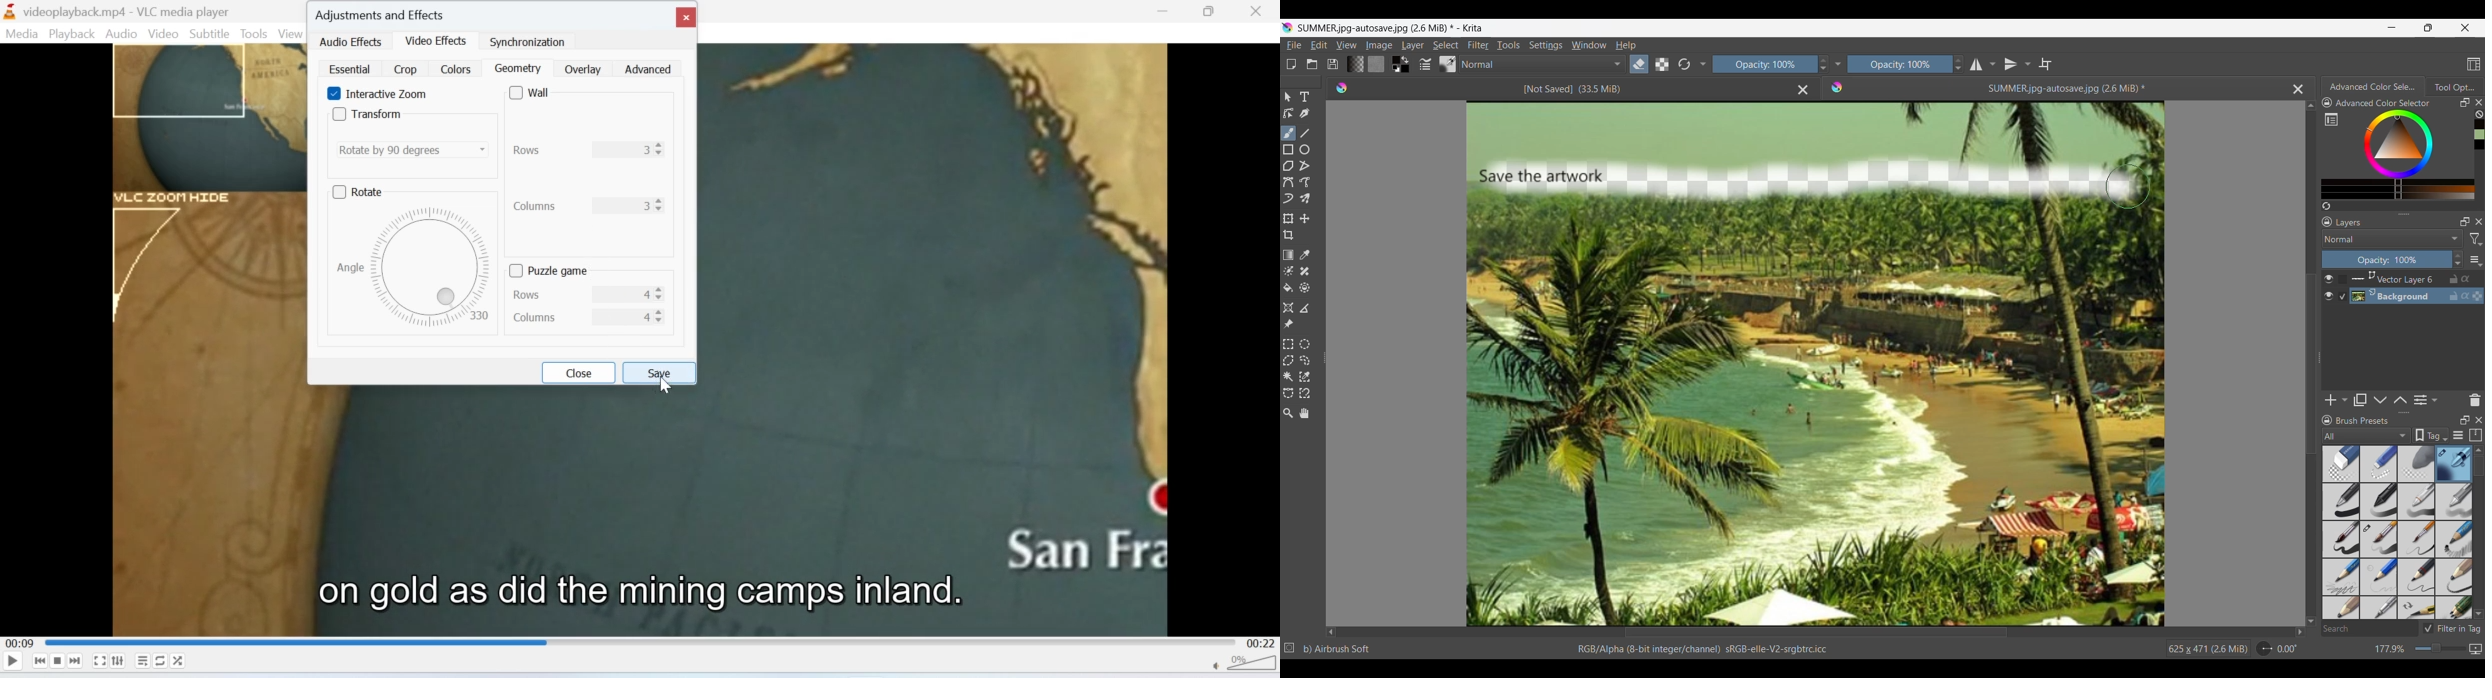  Describe the element at coordinates (1347, 45) in the screenshot. I see `View` at that location.